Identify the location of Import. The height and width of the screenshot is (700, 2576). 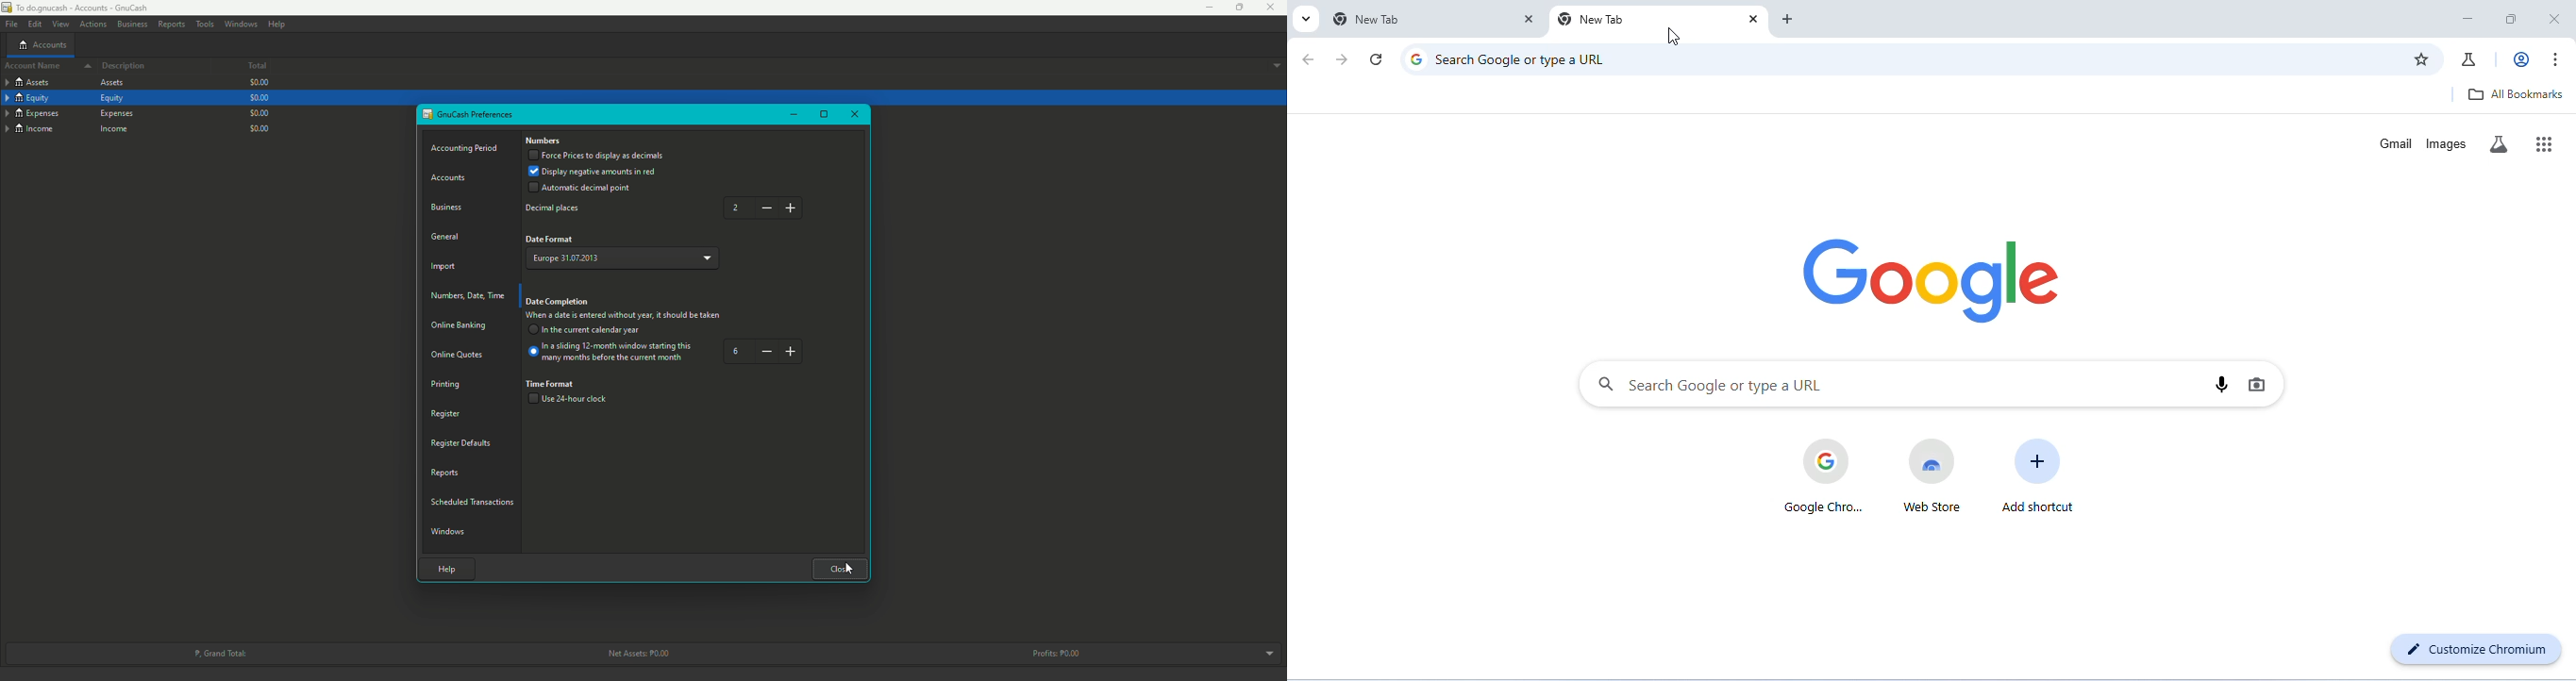
(446, 268).